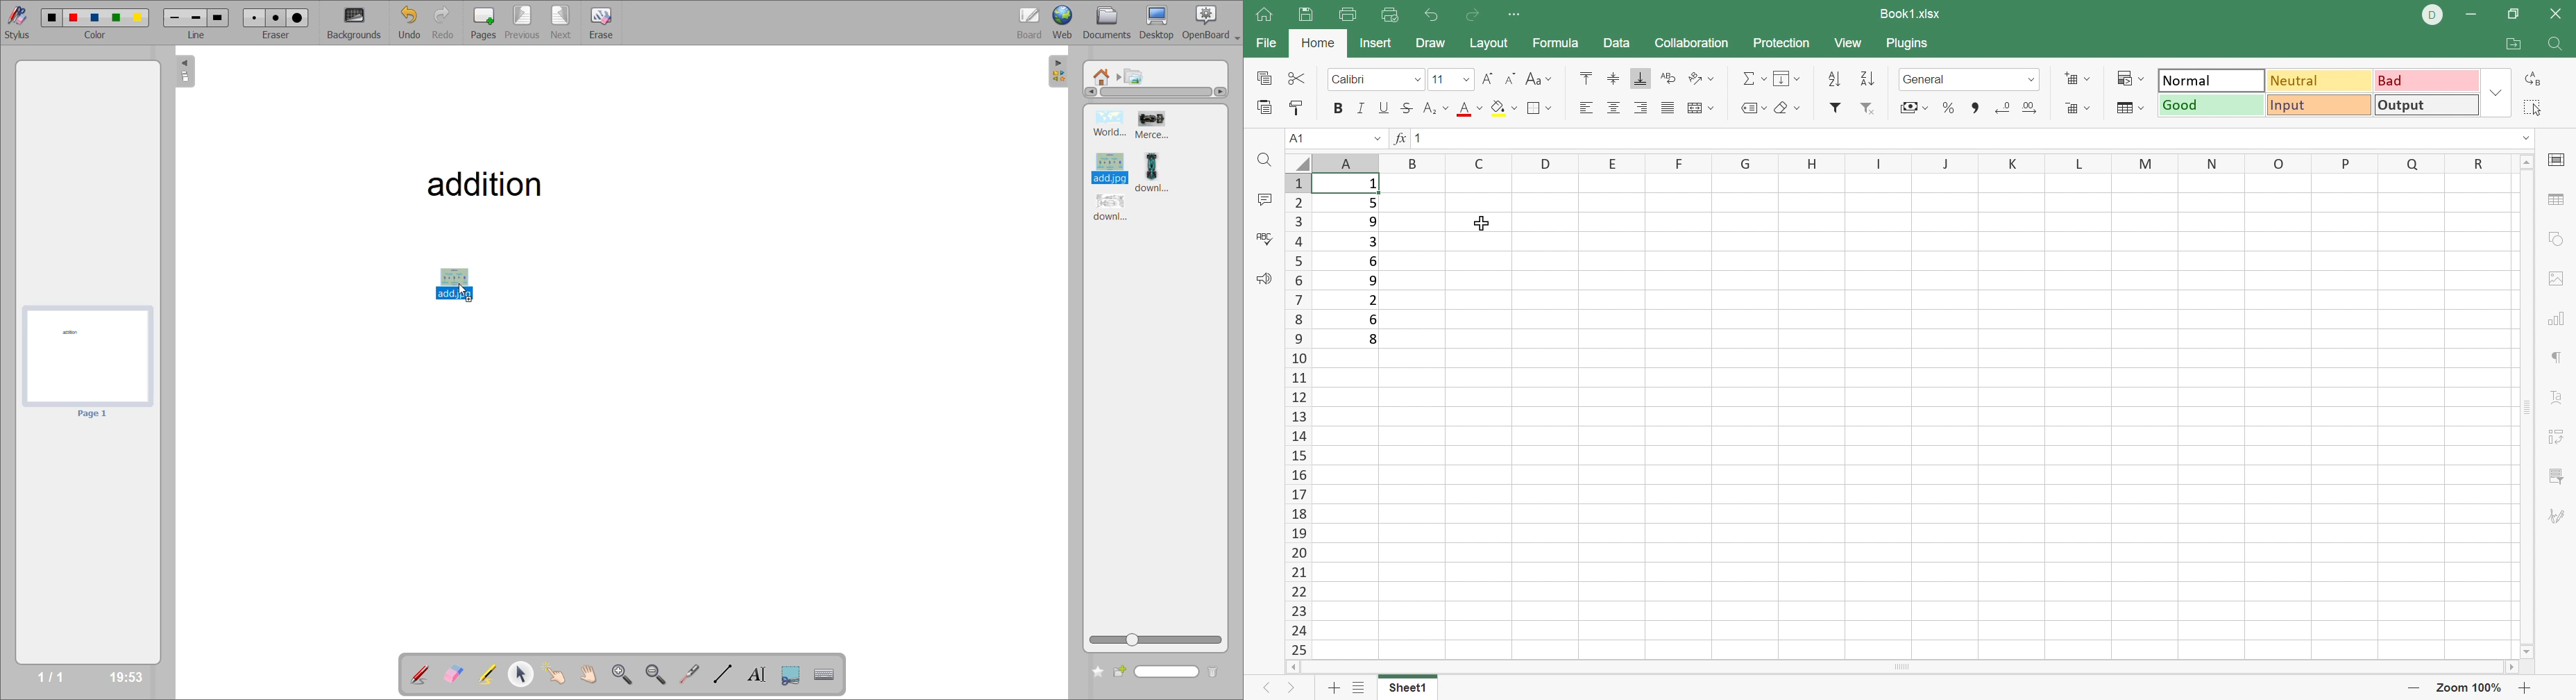 The height and width of the screenshot is (700, 2576). Describe the element at coordinates (1373, 43) in the screenshot. I see `Insert` at that location.